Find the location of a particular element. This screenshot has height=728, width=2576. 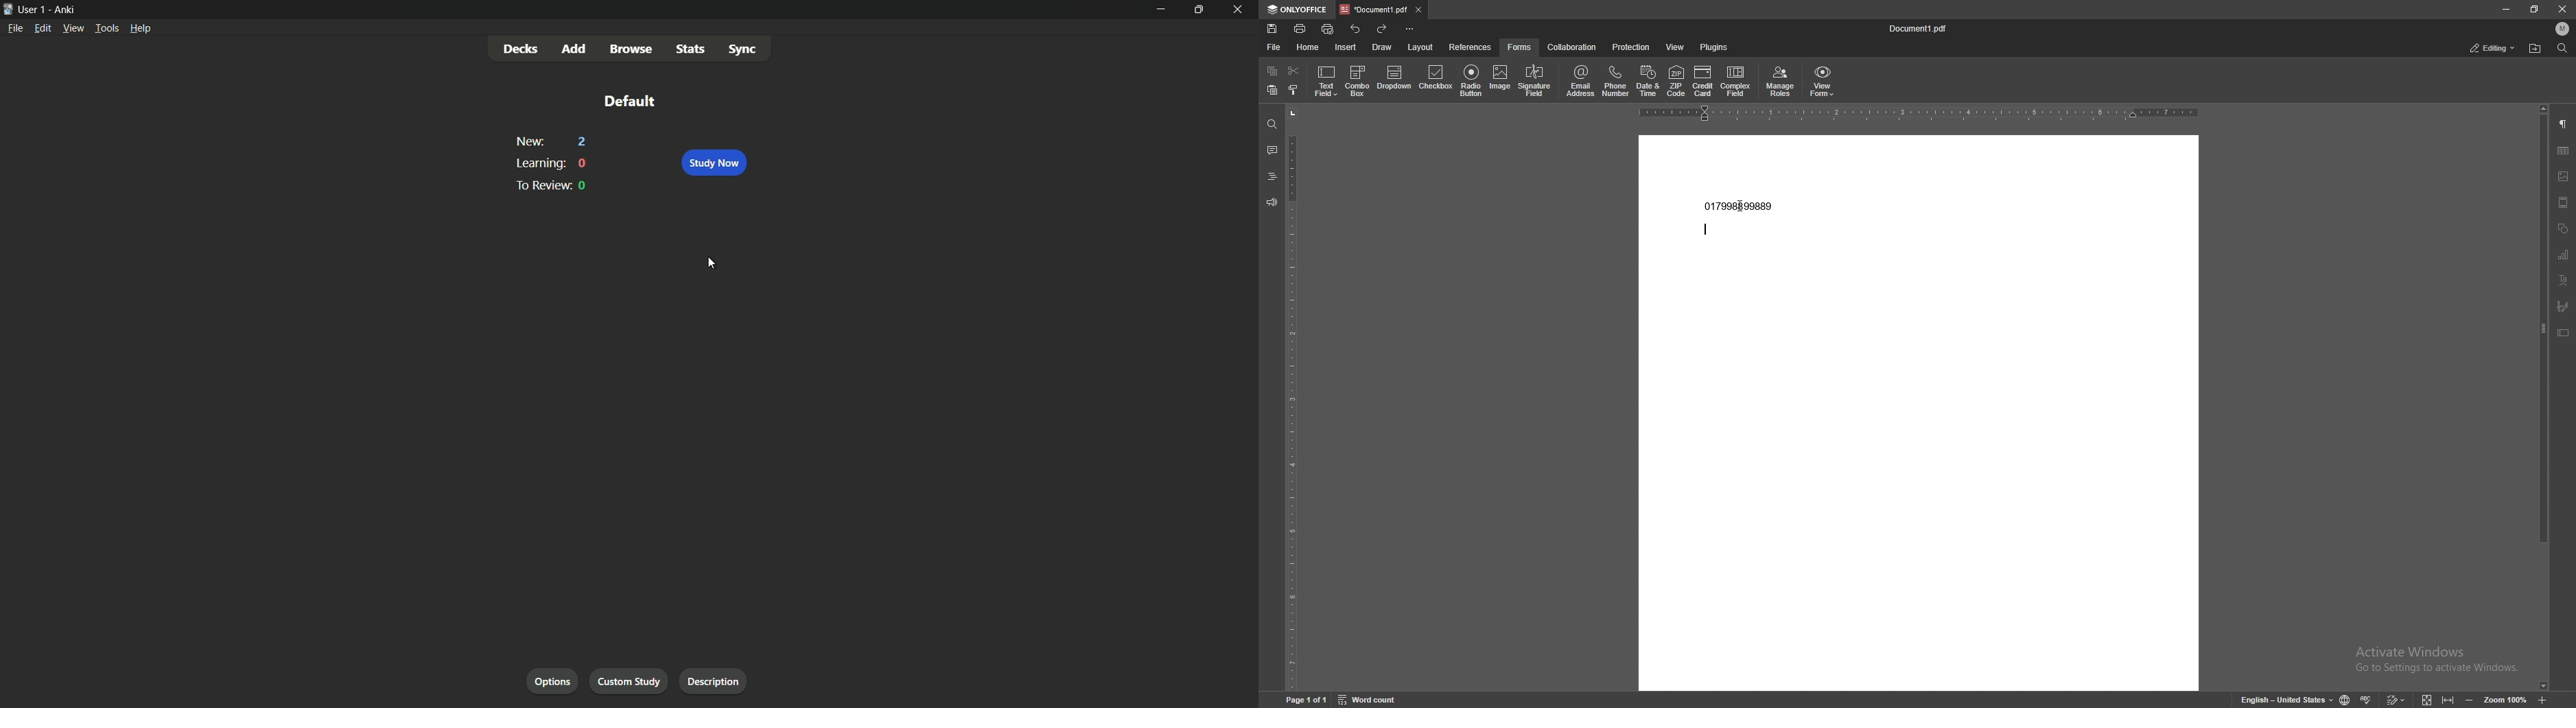

cut is located at coordinates (1293, 71).